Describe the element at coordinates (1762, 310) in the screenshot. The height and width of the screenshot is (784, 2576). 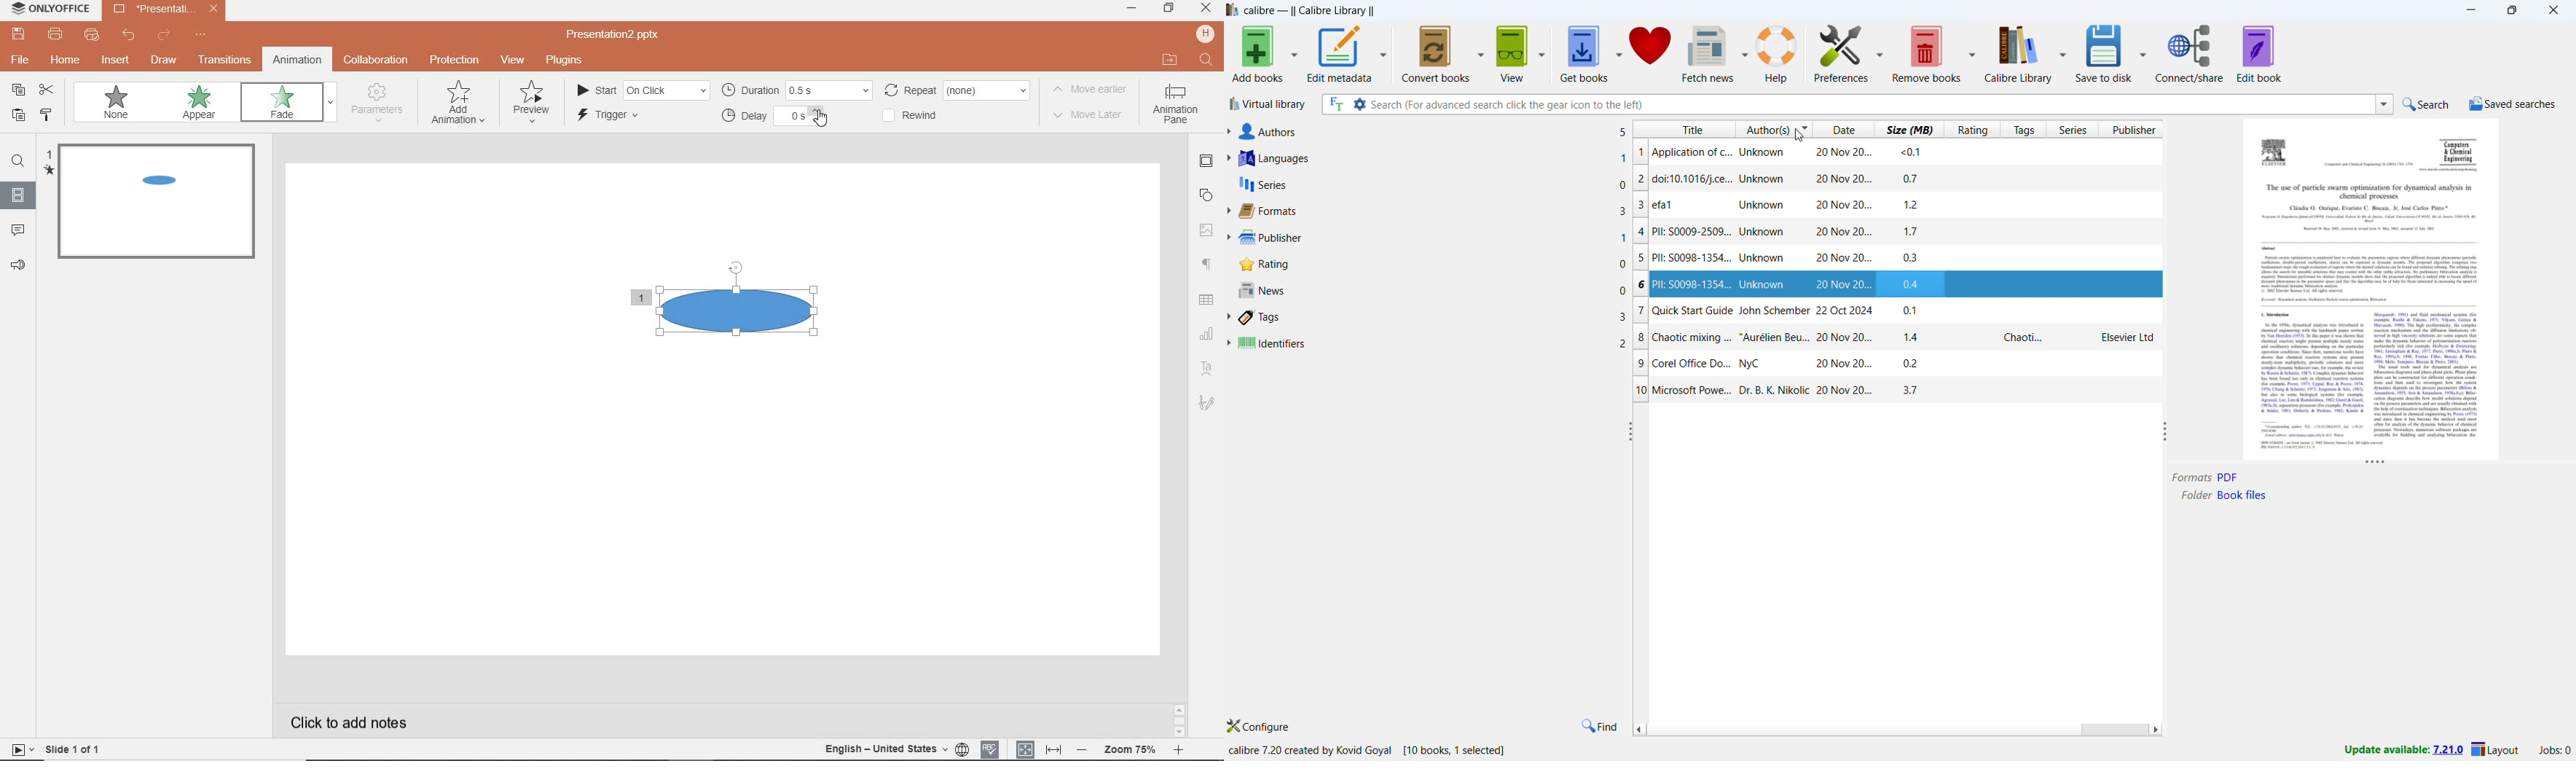
I see `Quick Start Guide John Schember 22 Oct 2024` at that location.